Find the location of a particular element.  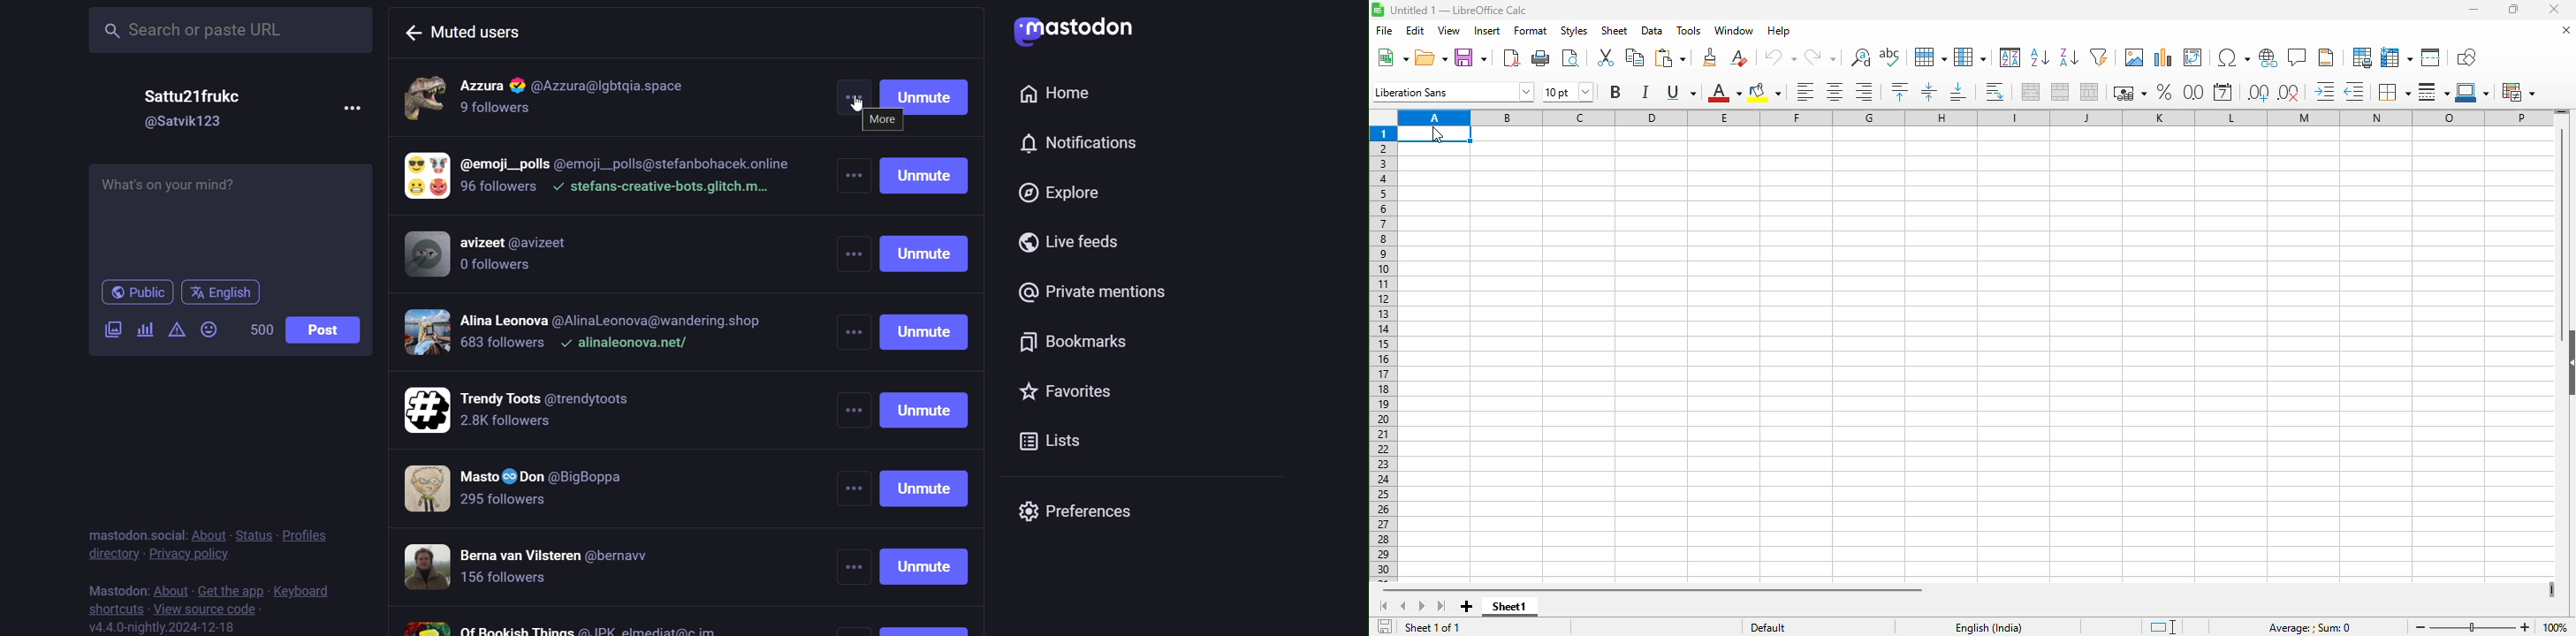

styles is located at coordinates (1574, 30).